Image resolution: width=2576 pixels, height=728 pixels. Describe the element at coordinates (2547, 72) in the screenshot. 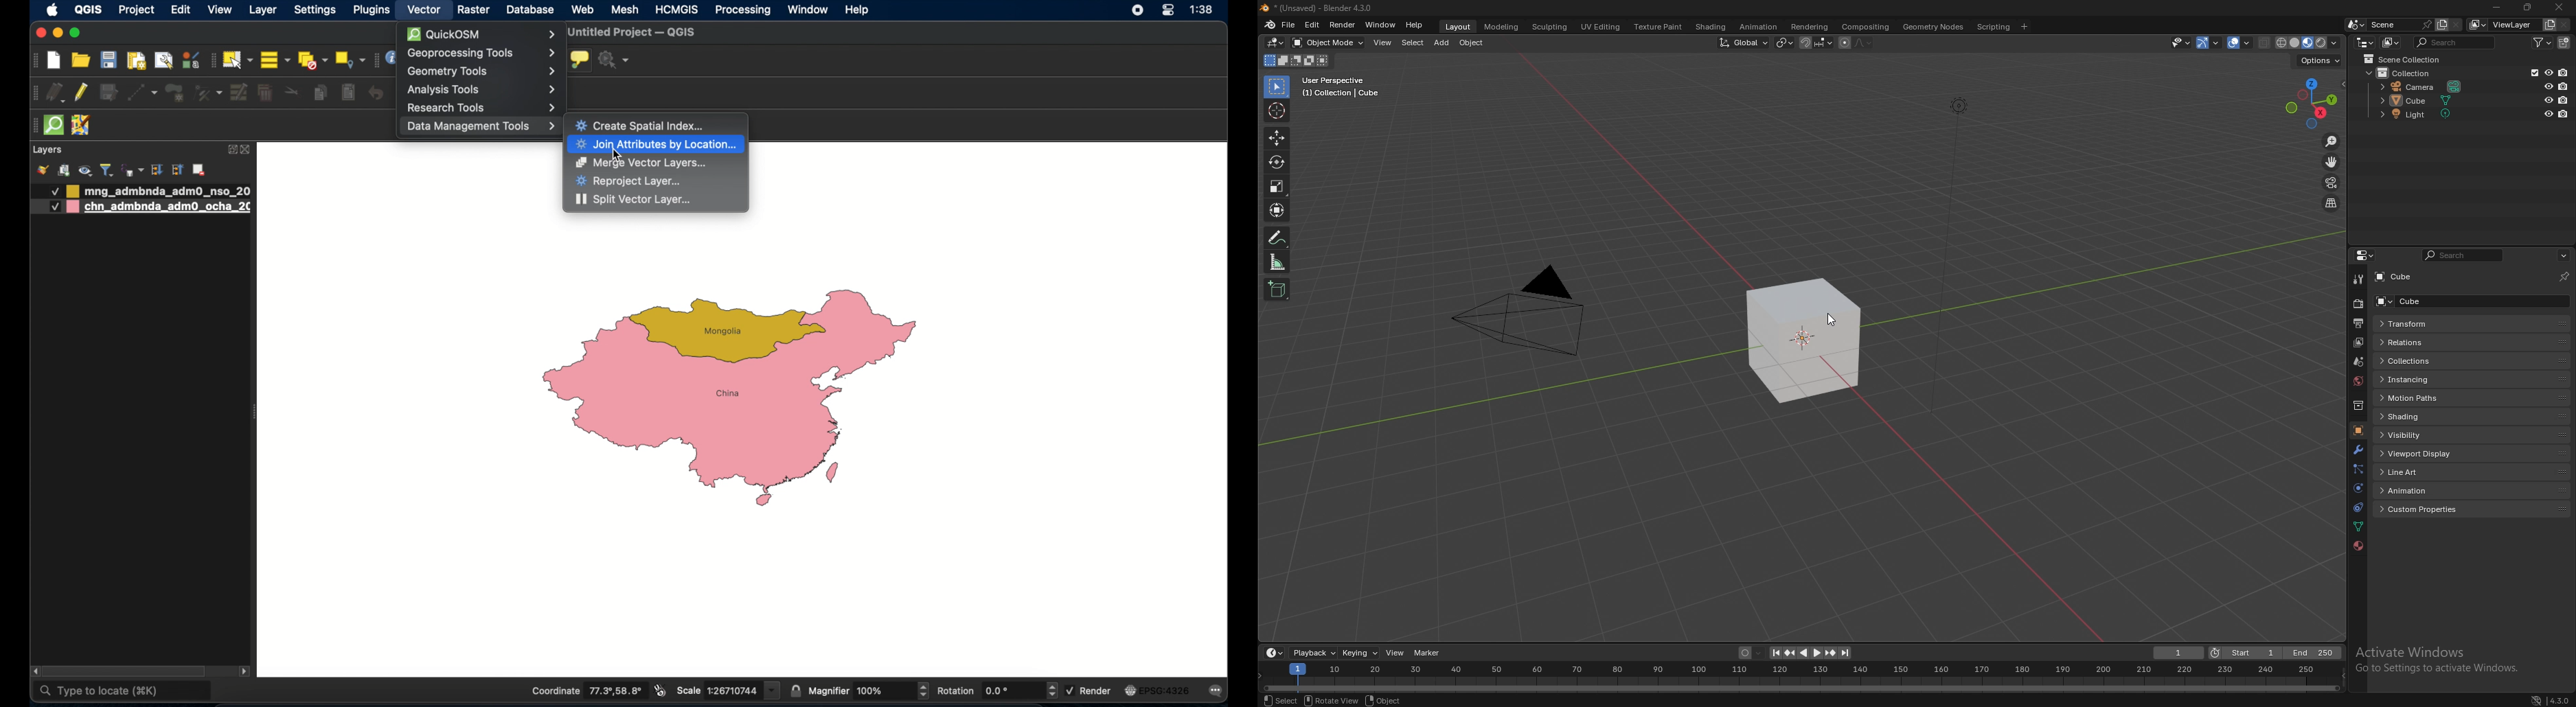

I see `hide in viewport` at that location.